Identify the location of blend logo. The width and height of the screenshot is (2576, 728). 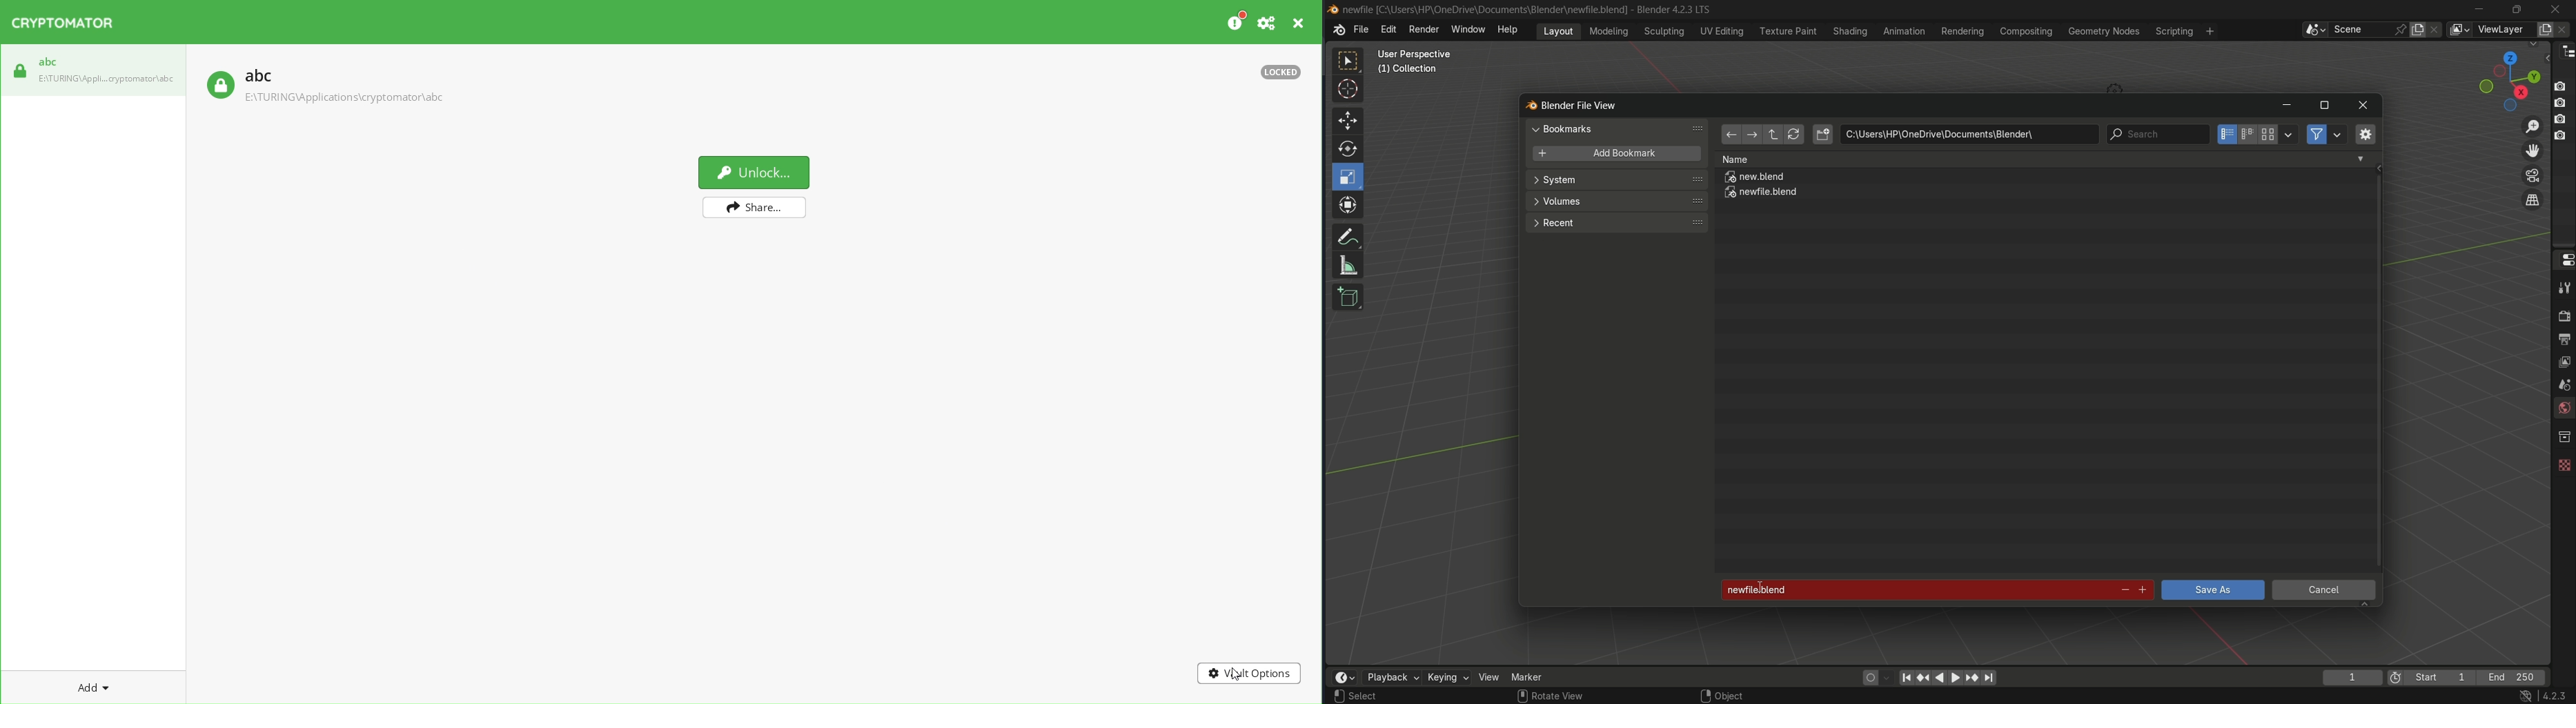
(1526, 106).